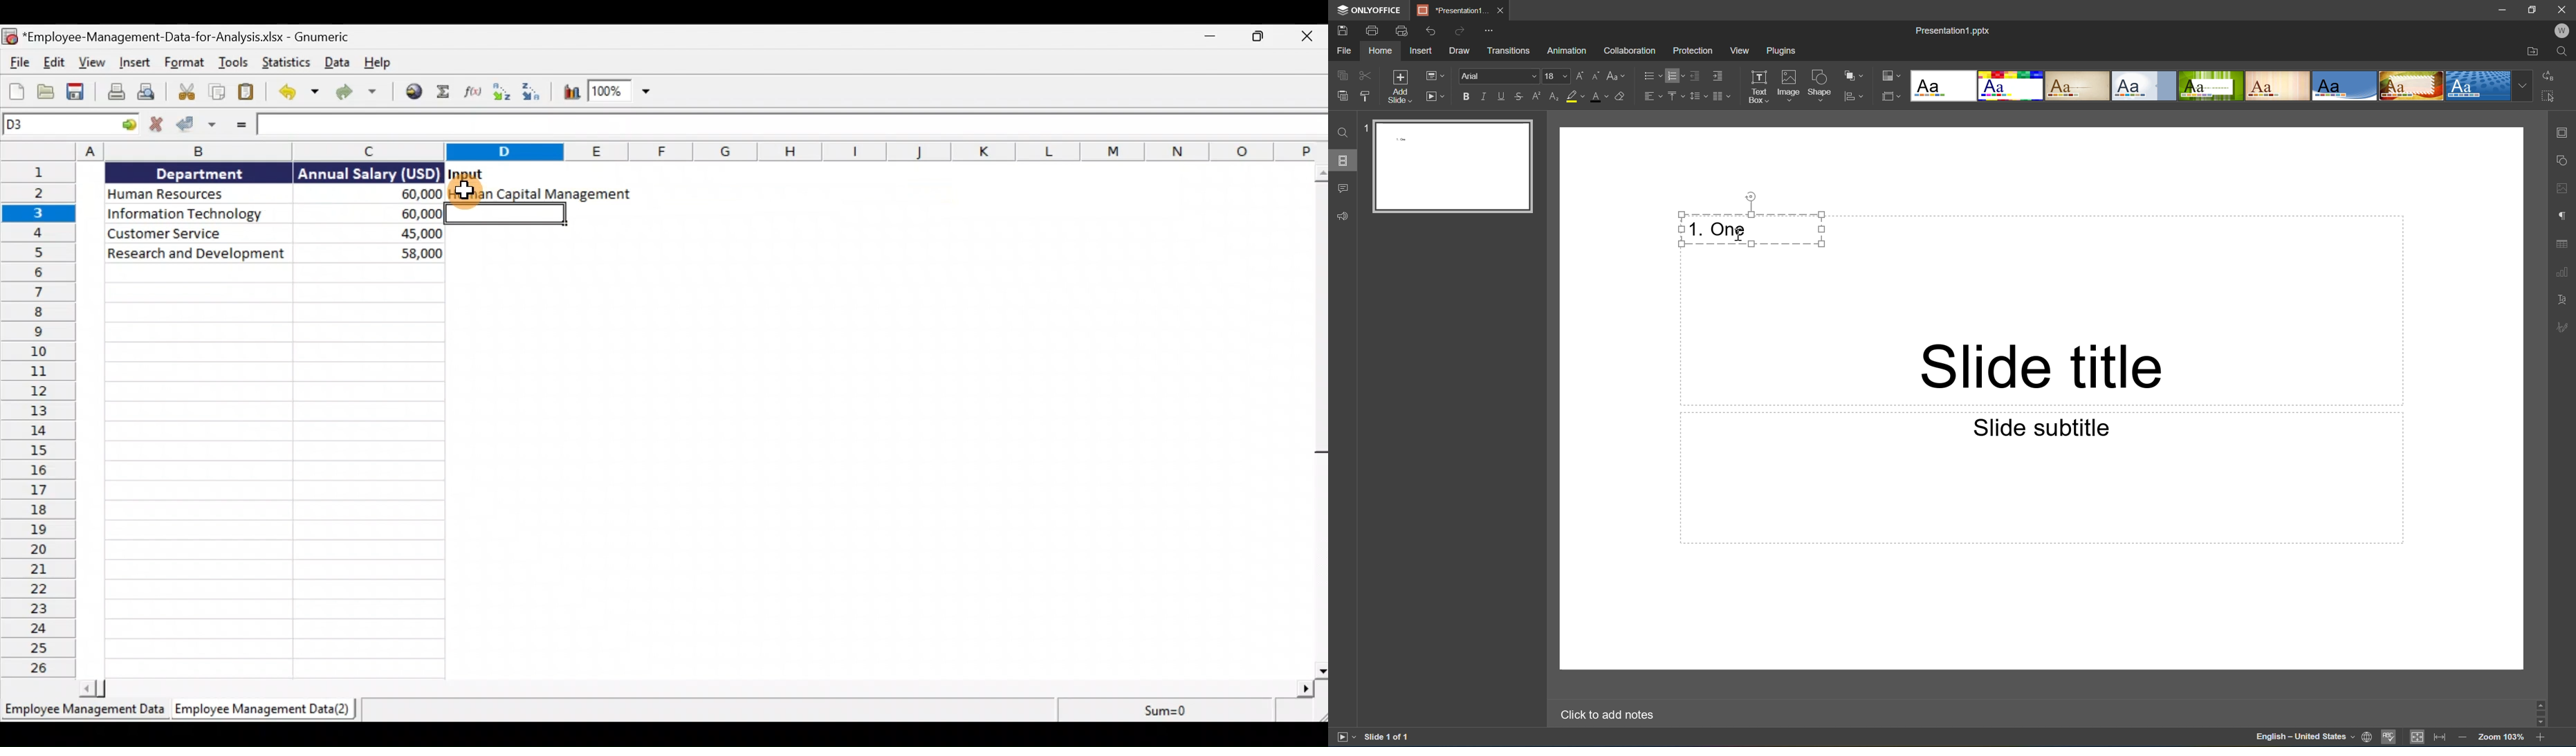 Image resolution: width=2576 pixels, height=756 pixels. What do you see at coordinates (381, 63) in the screenshot?
I see `Help` at bounding box center [381, 63].